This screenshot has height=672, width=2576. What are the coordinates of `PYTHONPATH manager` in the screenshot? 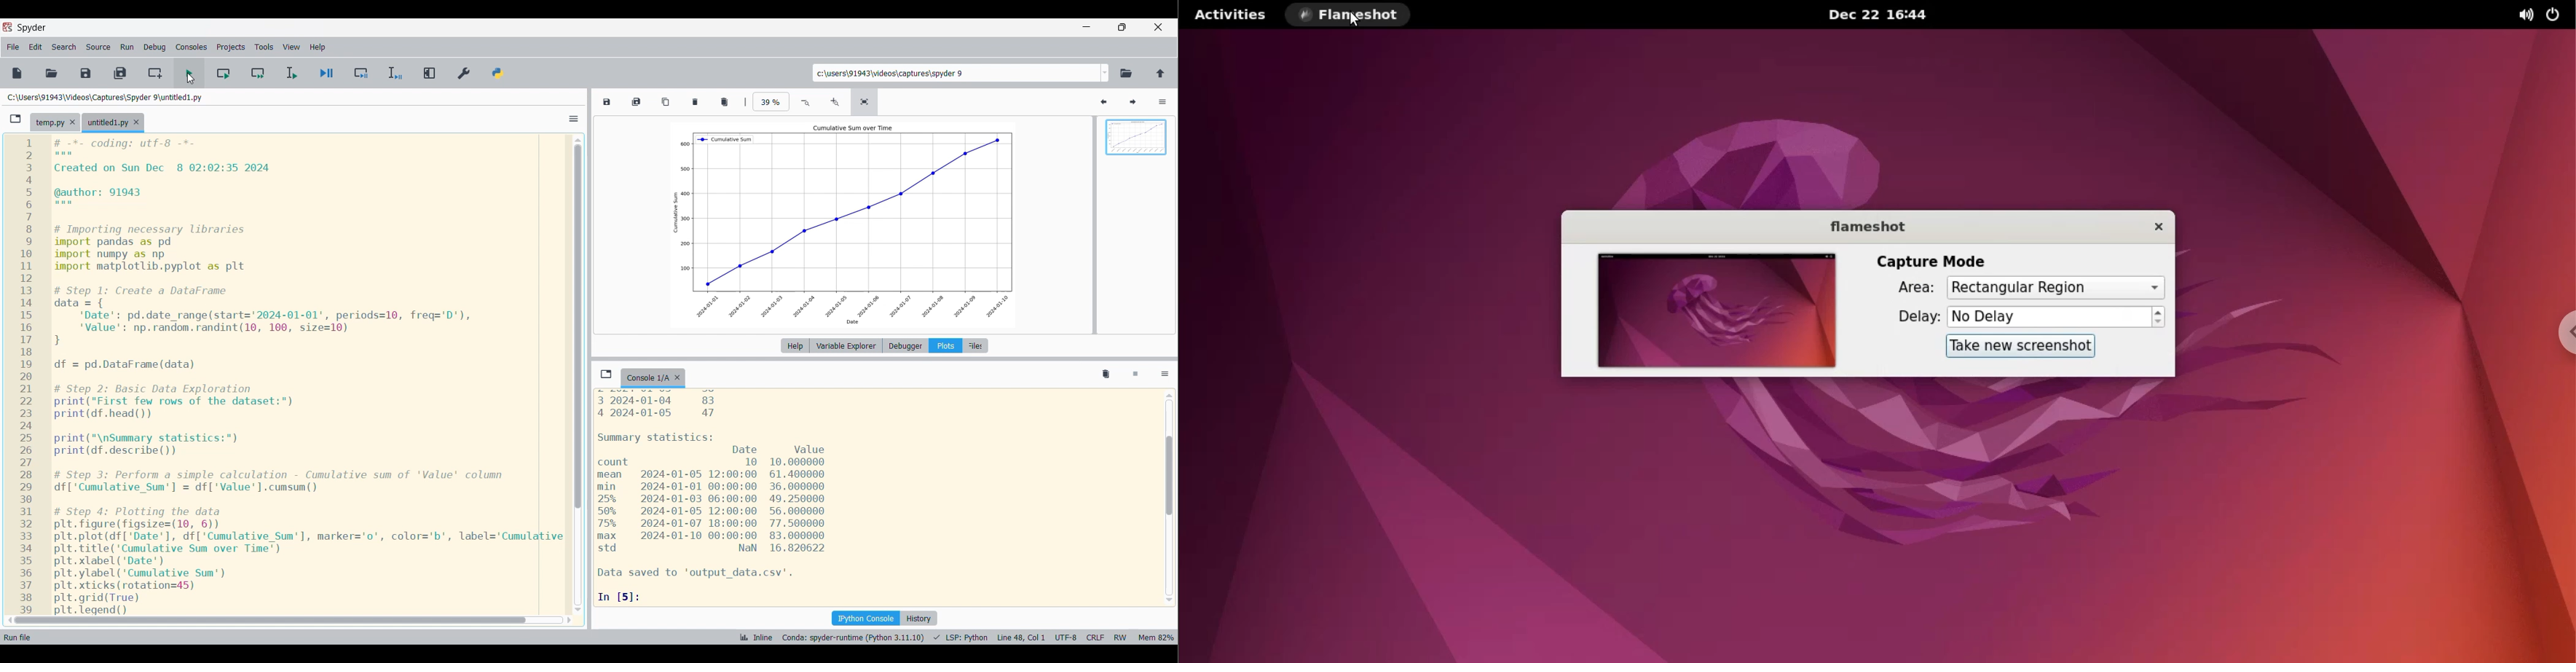 It's located at (498, 74).